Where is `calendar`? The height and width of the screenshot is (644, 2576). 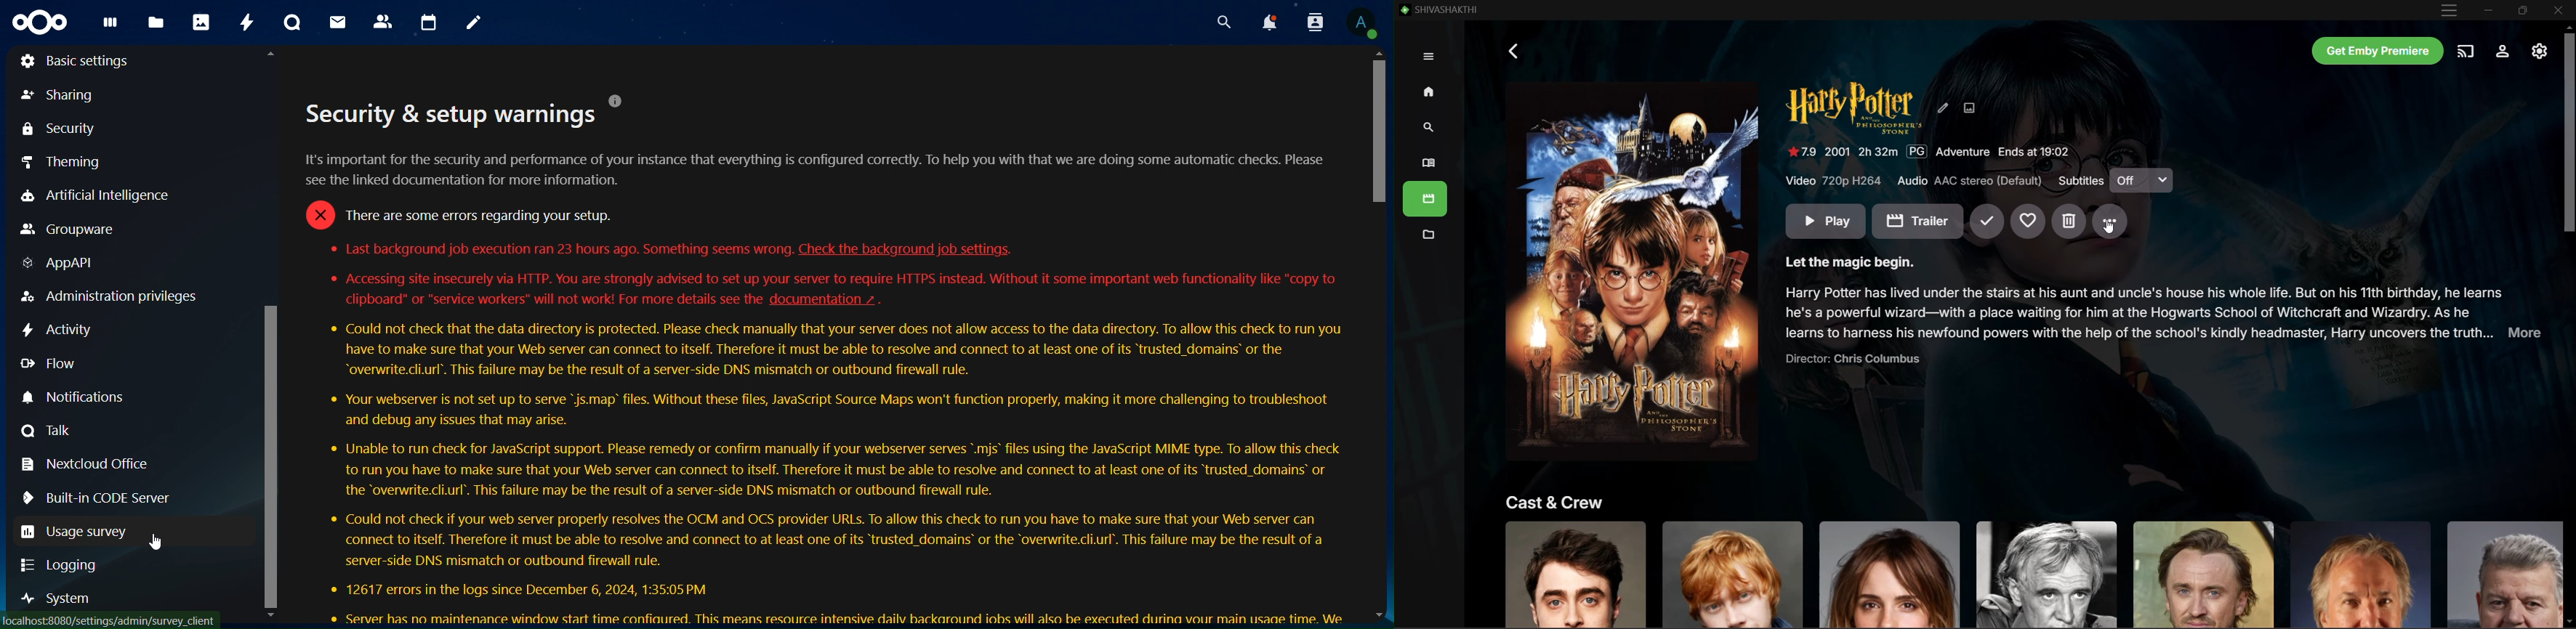
calendar is located at coordinates (430, 20).